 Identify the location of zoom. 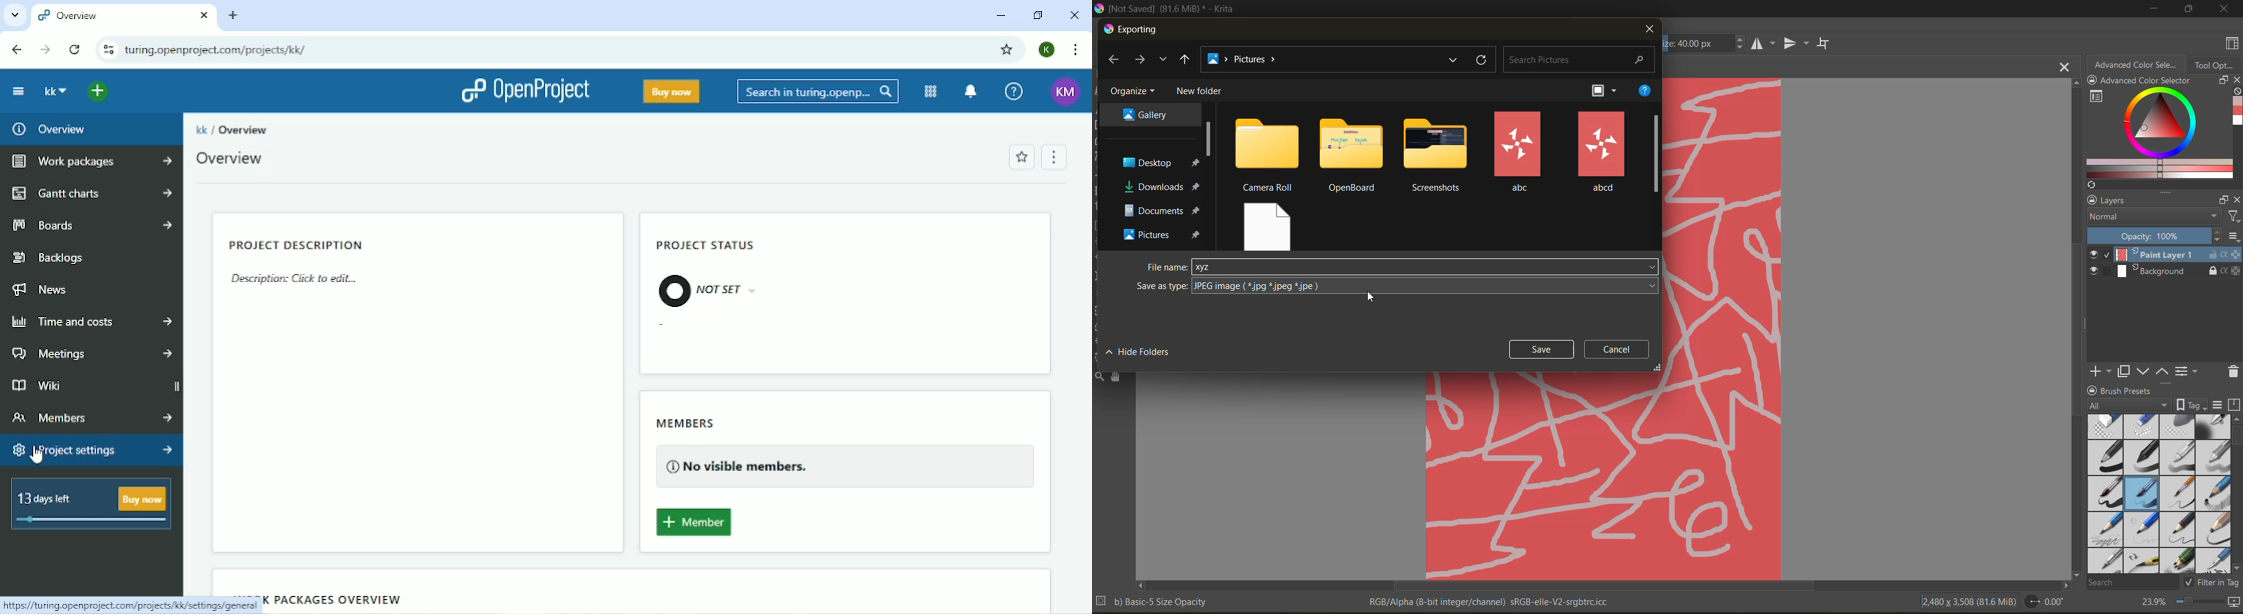
(2199, 603).